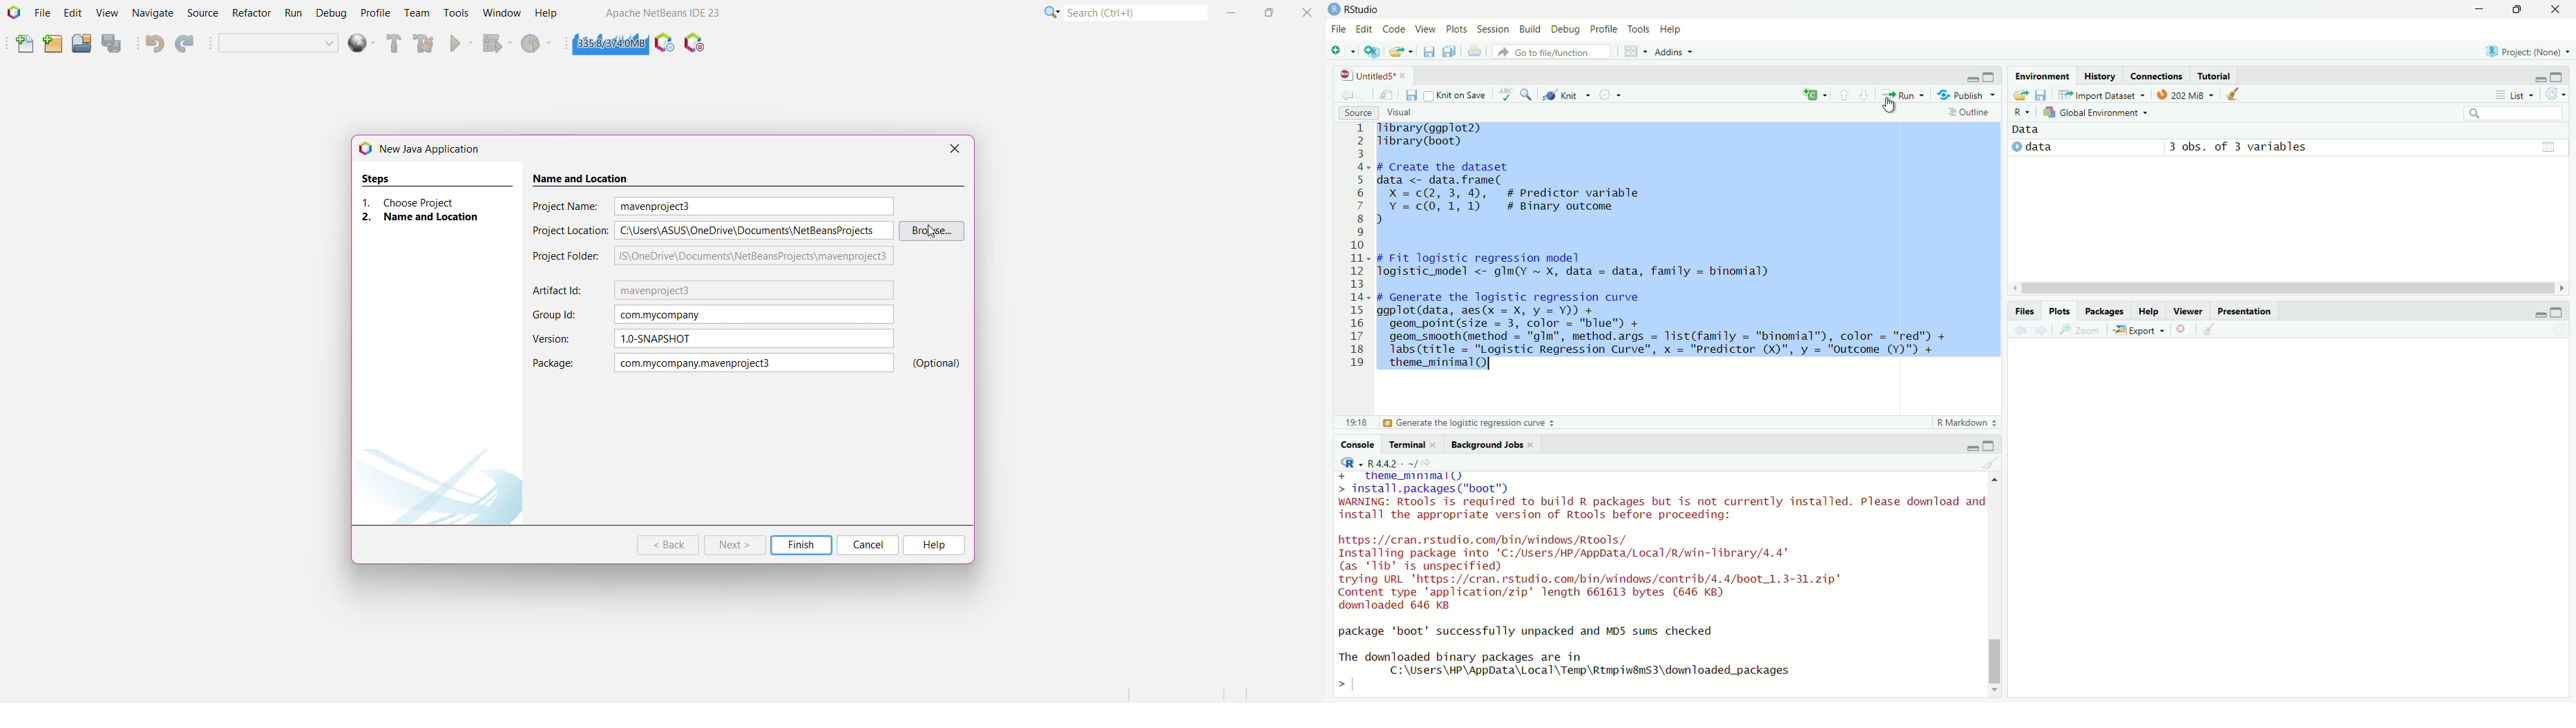 The image size is (2576, 728). I want to click on Search bar, so click(2515, 114).